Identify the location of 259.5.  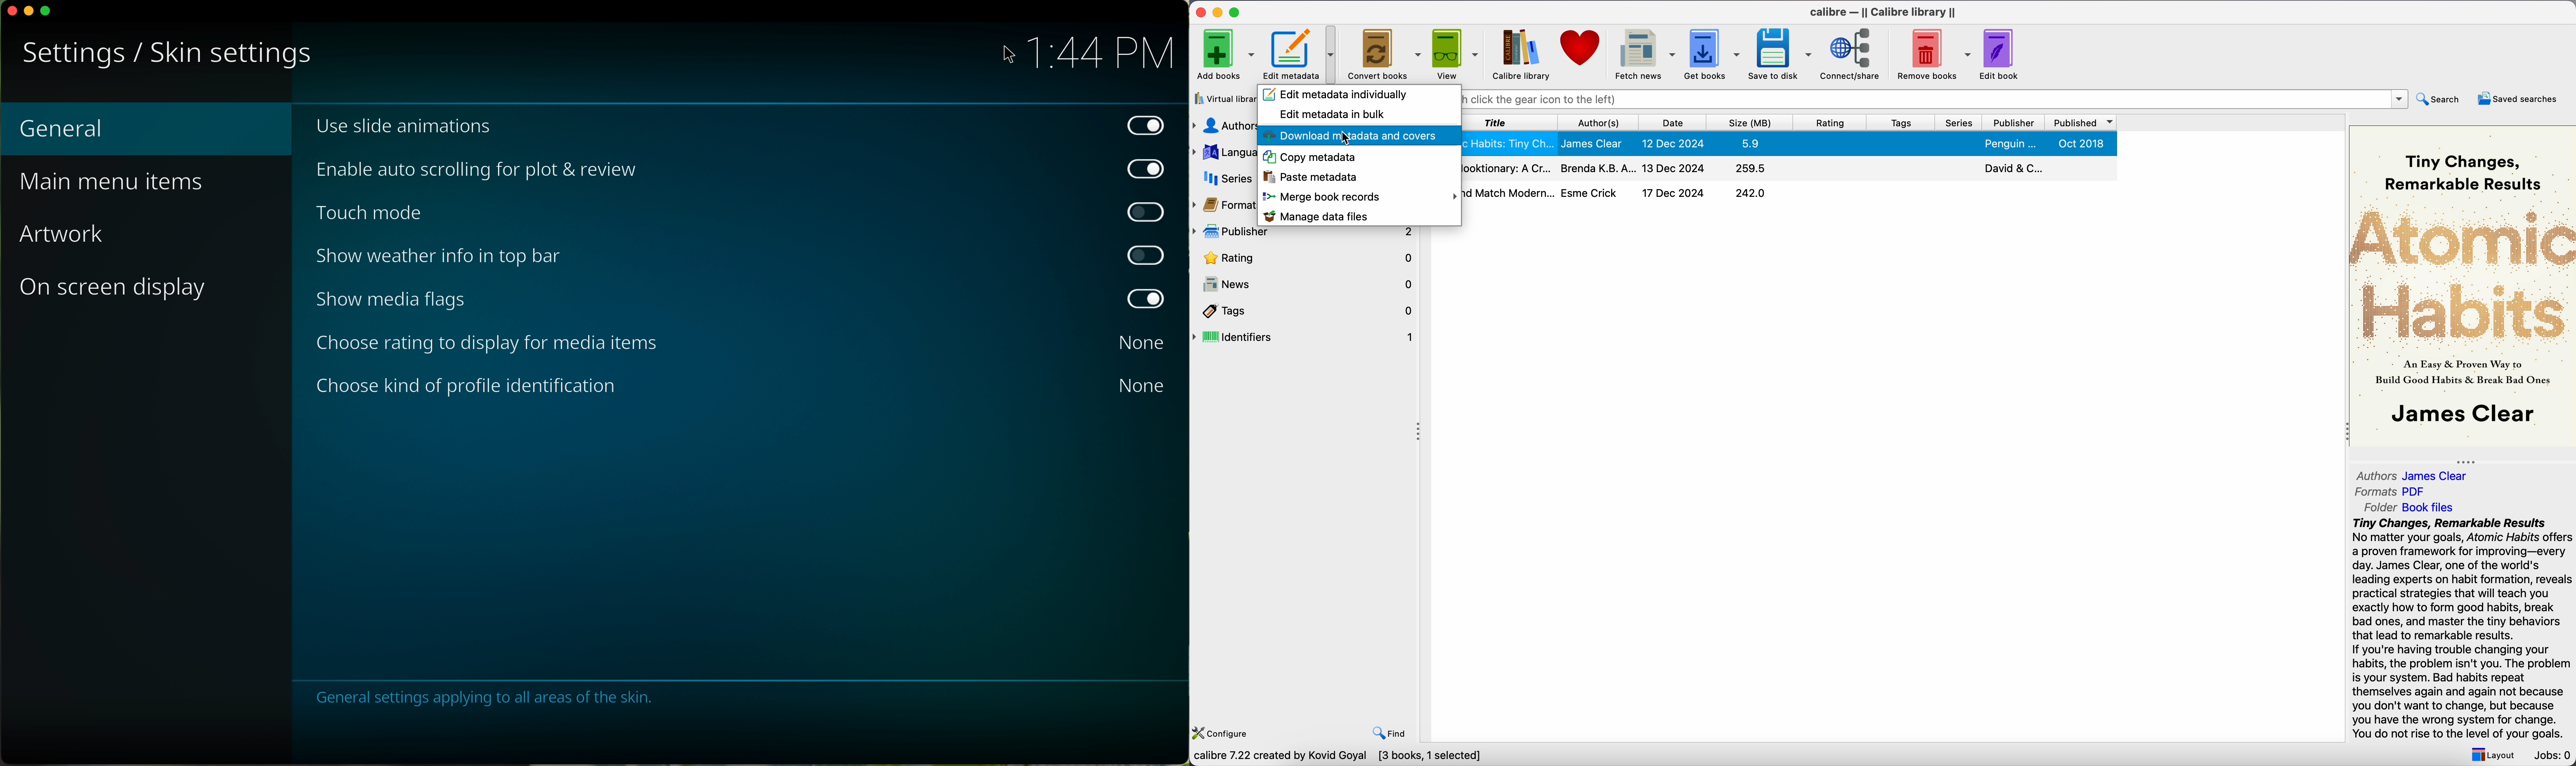
(1752, 169).